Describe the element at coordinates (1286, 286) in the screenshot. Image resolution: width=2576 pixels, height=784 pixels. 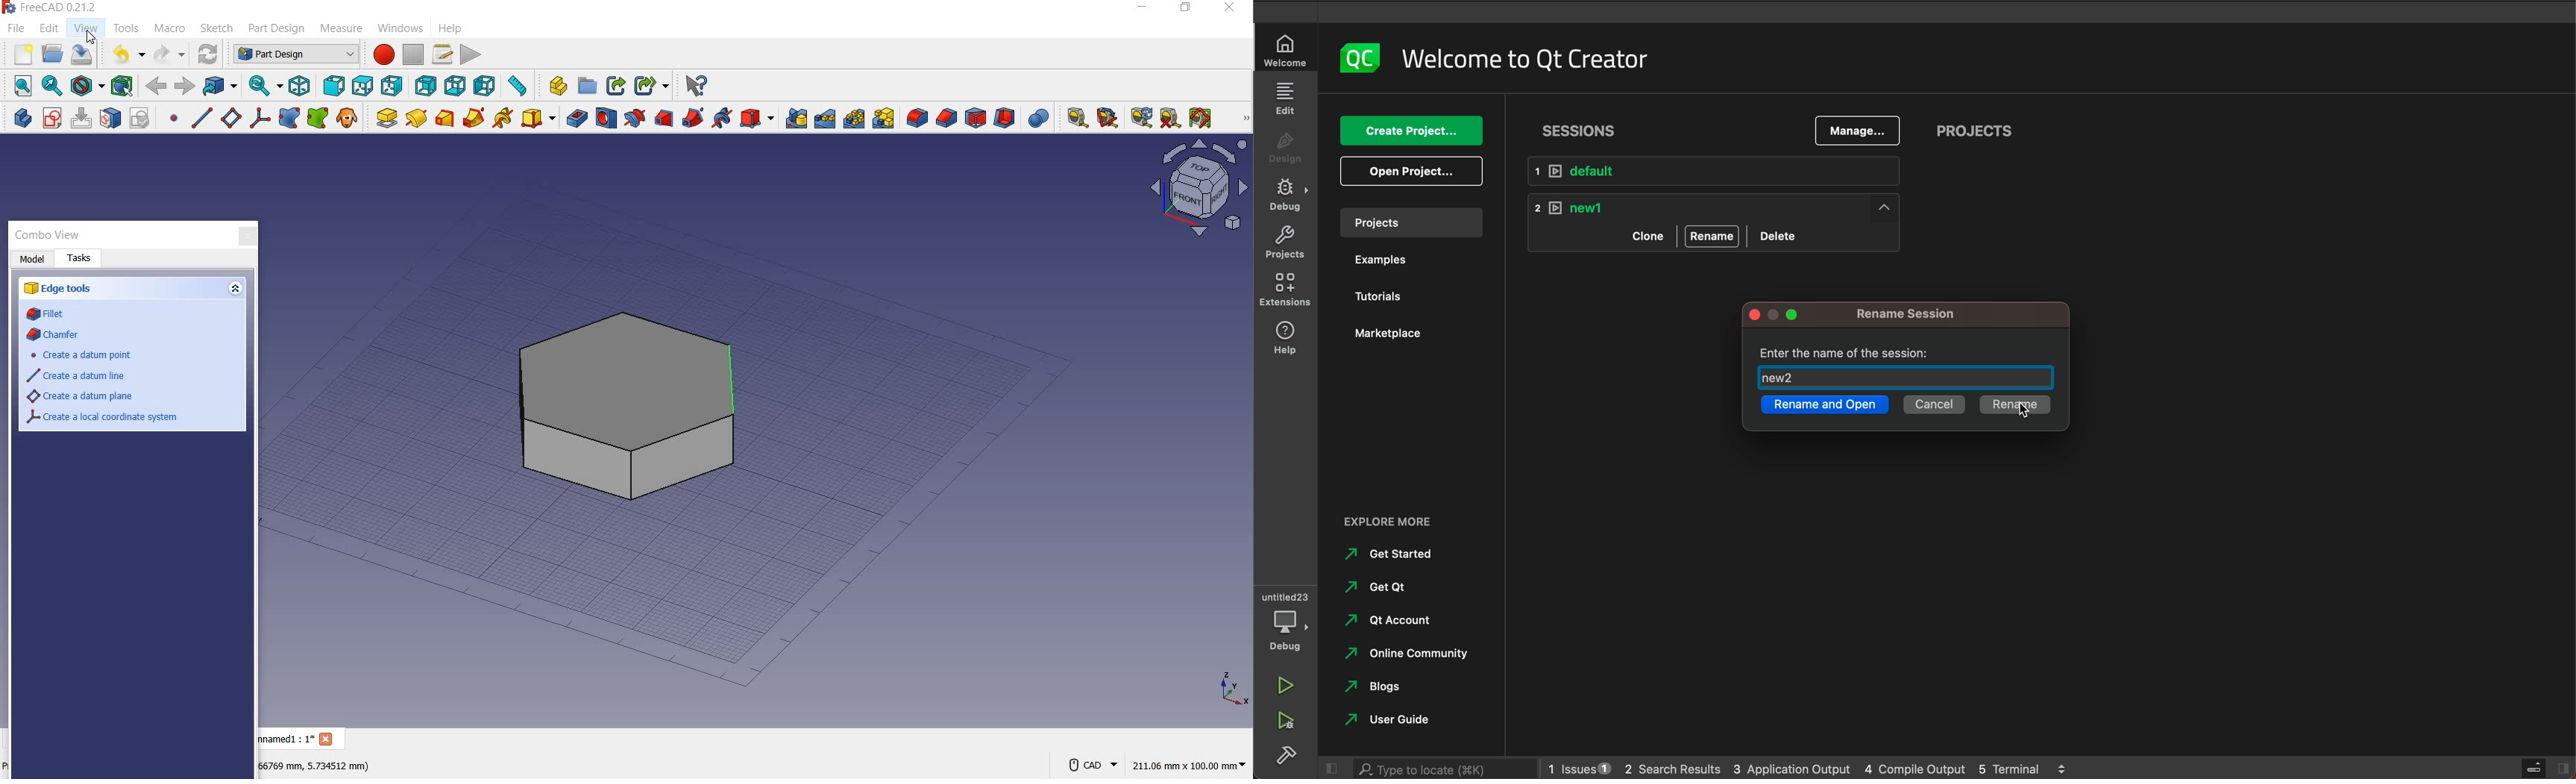
I see `extension` at that location.